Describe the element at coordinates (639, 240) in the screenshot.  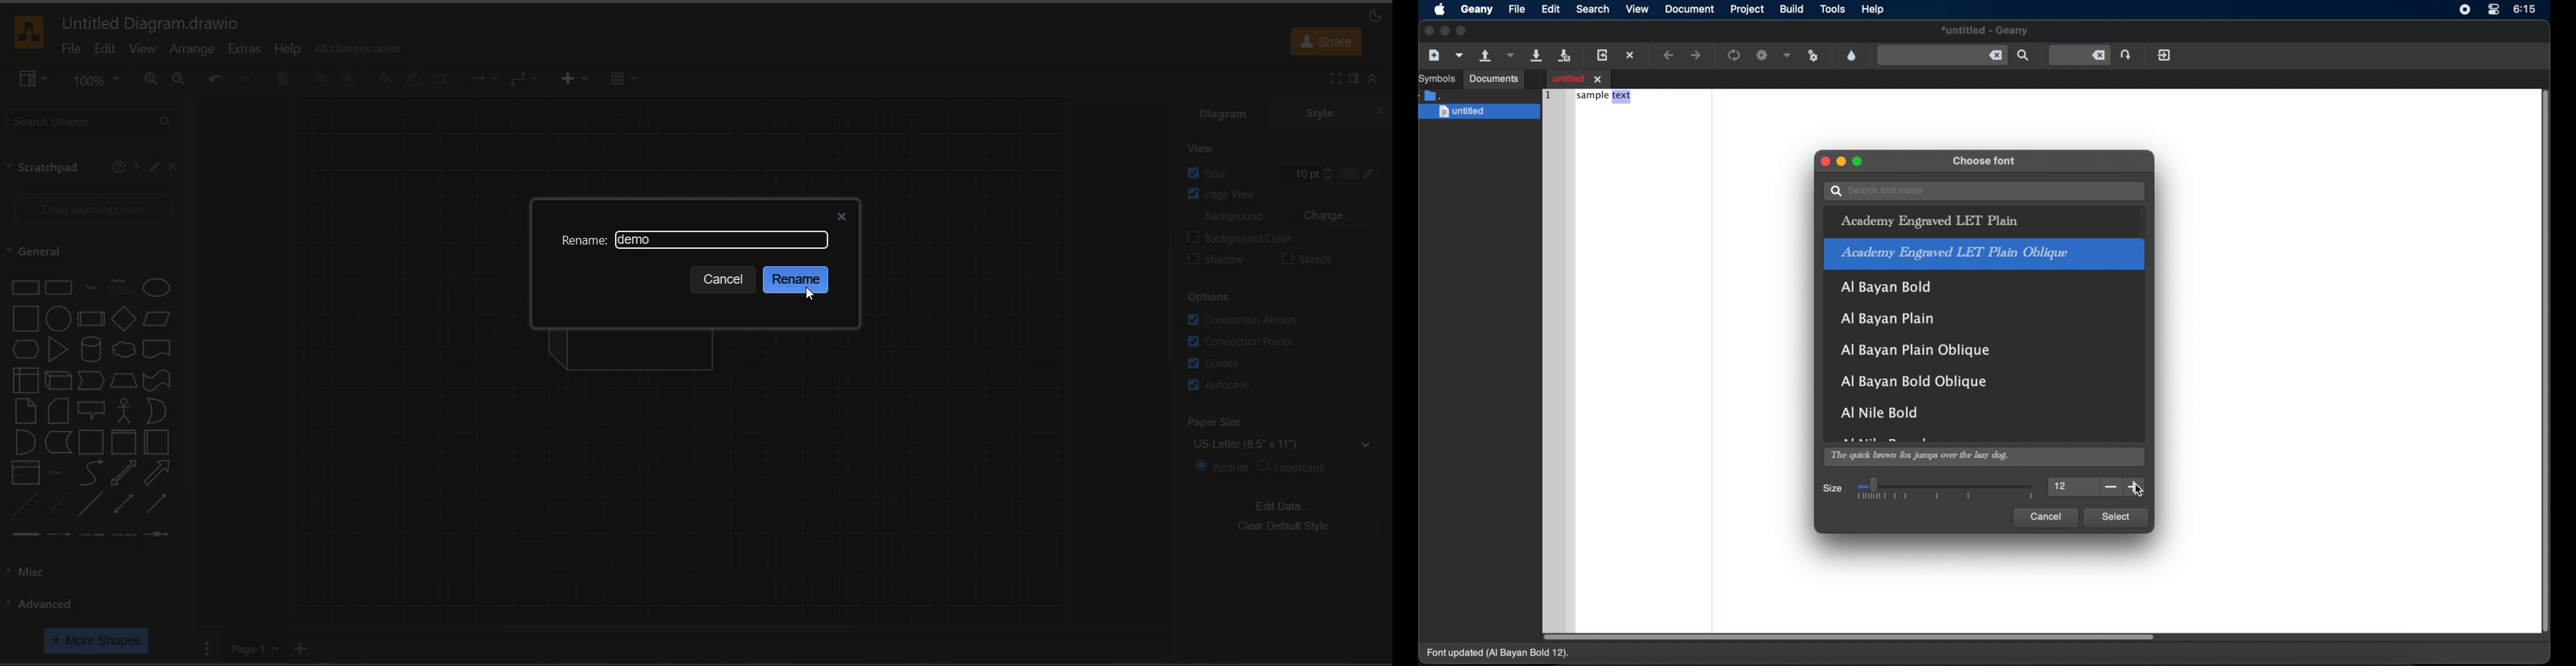
I see `page name` at that location.